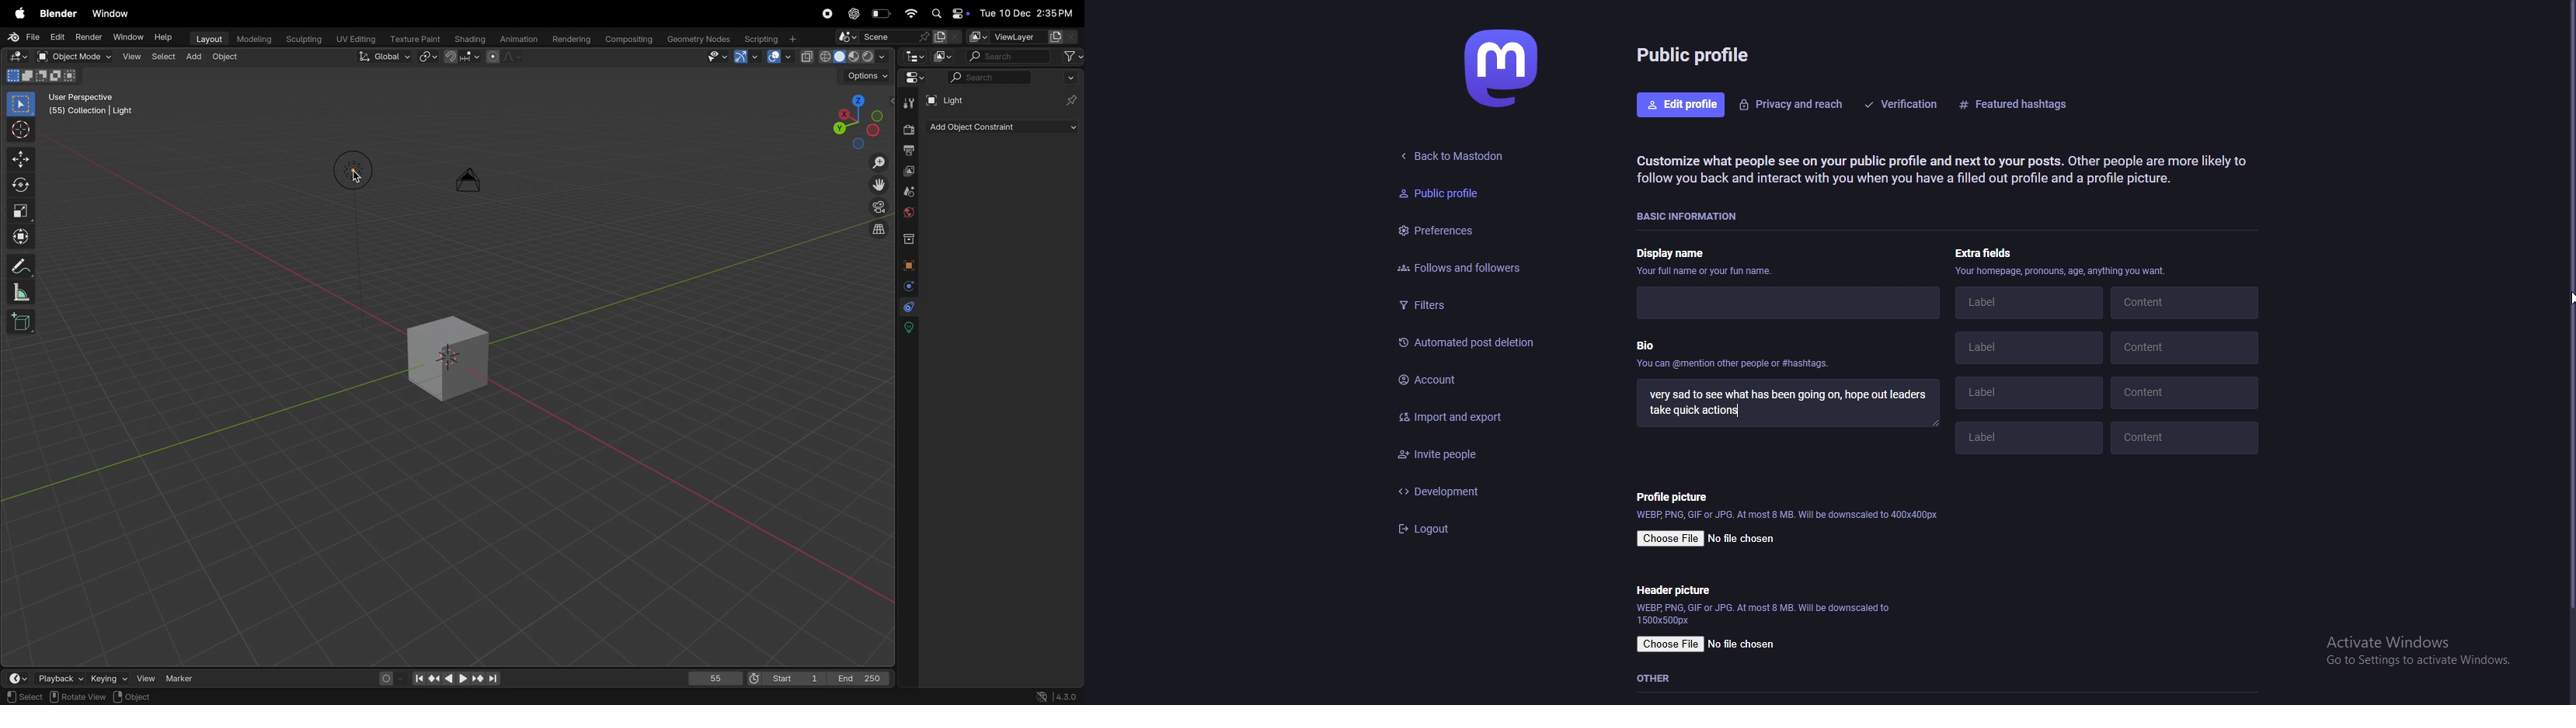  What do you see at coordinates (1696, 54) in the screenshot?
I see `public profile` at bounding box center [1696, 54].